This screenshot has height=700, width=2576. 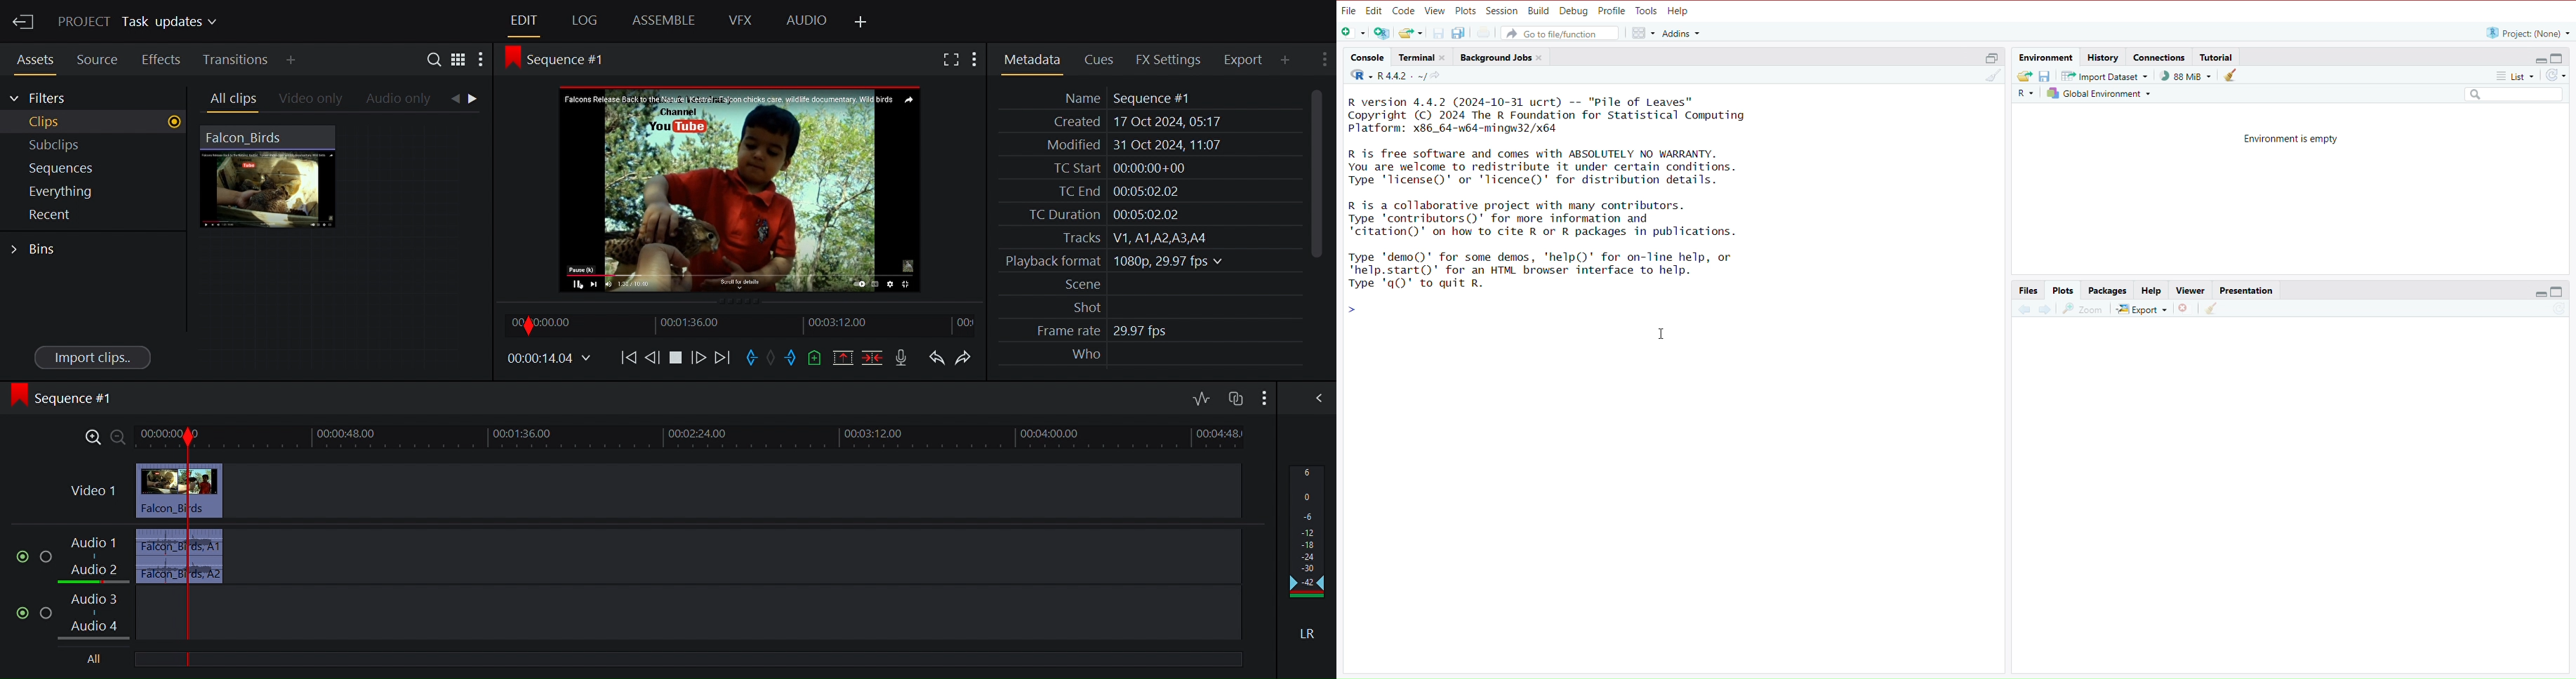 I want to click on Audio only, so click(x=402, y=100).